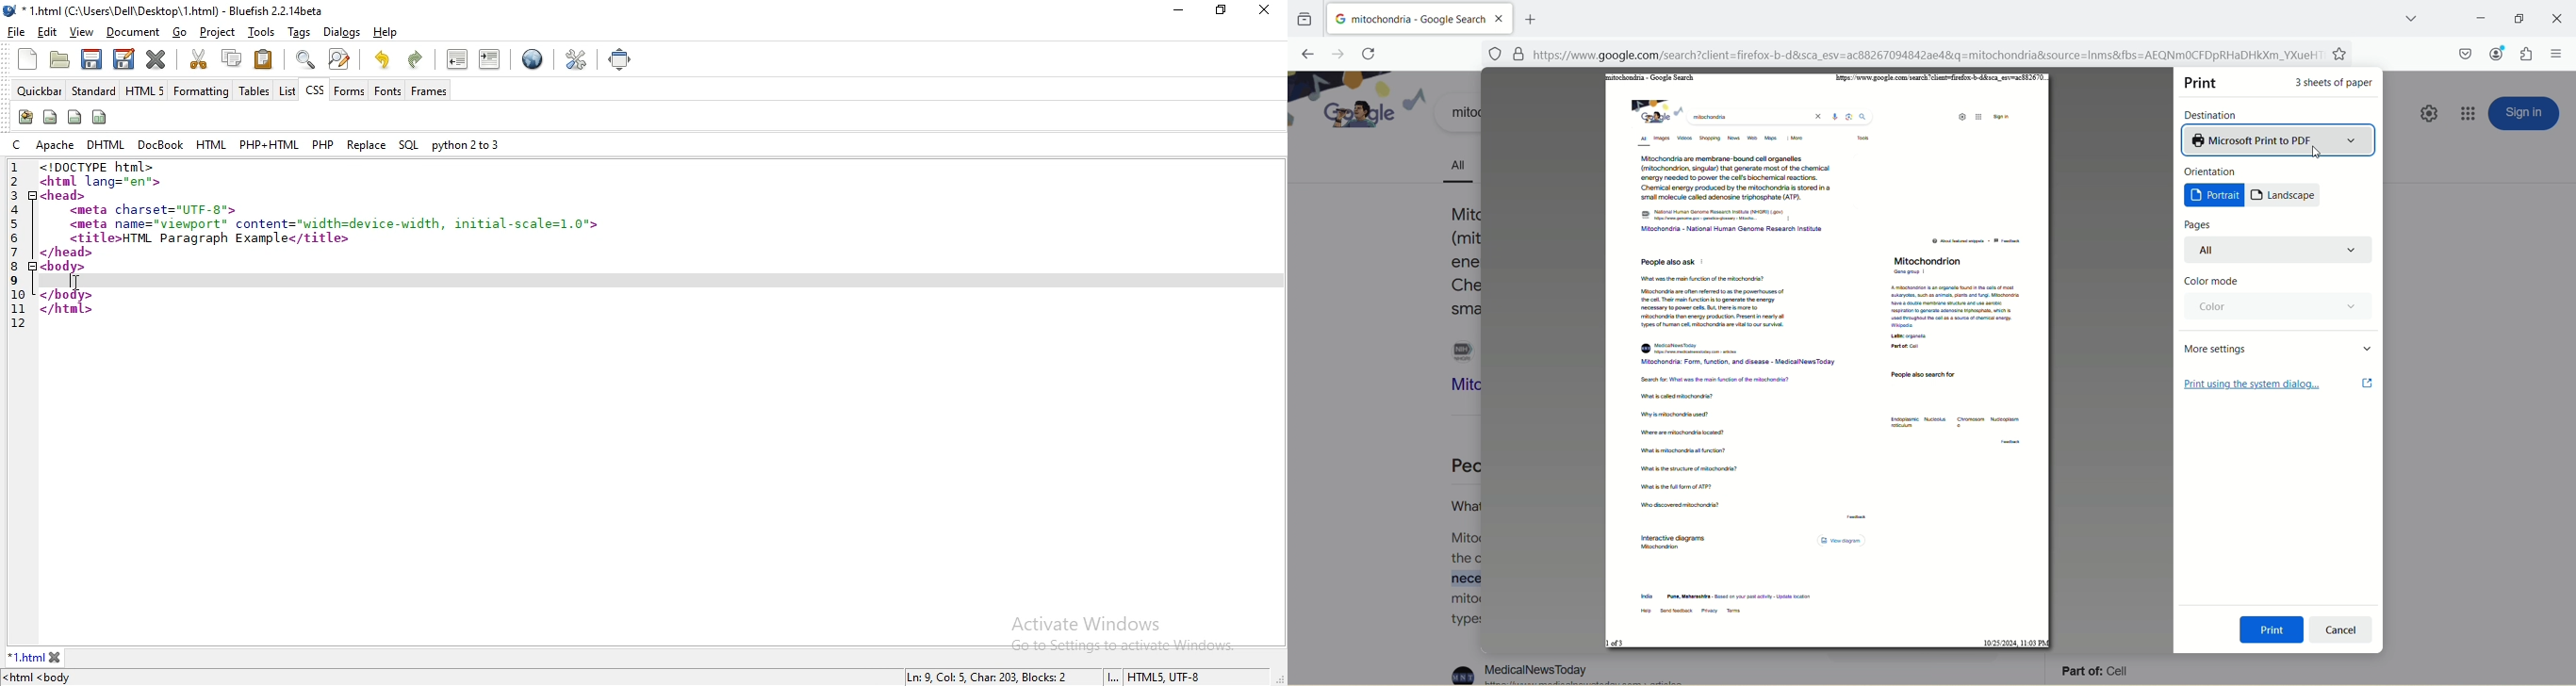  Describe the element at coordinates (492, 60) in the screenshot. I see `indent` at that location.